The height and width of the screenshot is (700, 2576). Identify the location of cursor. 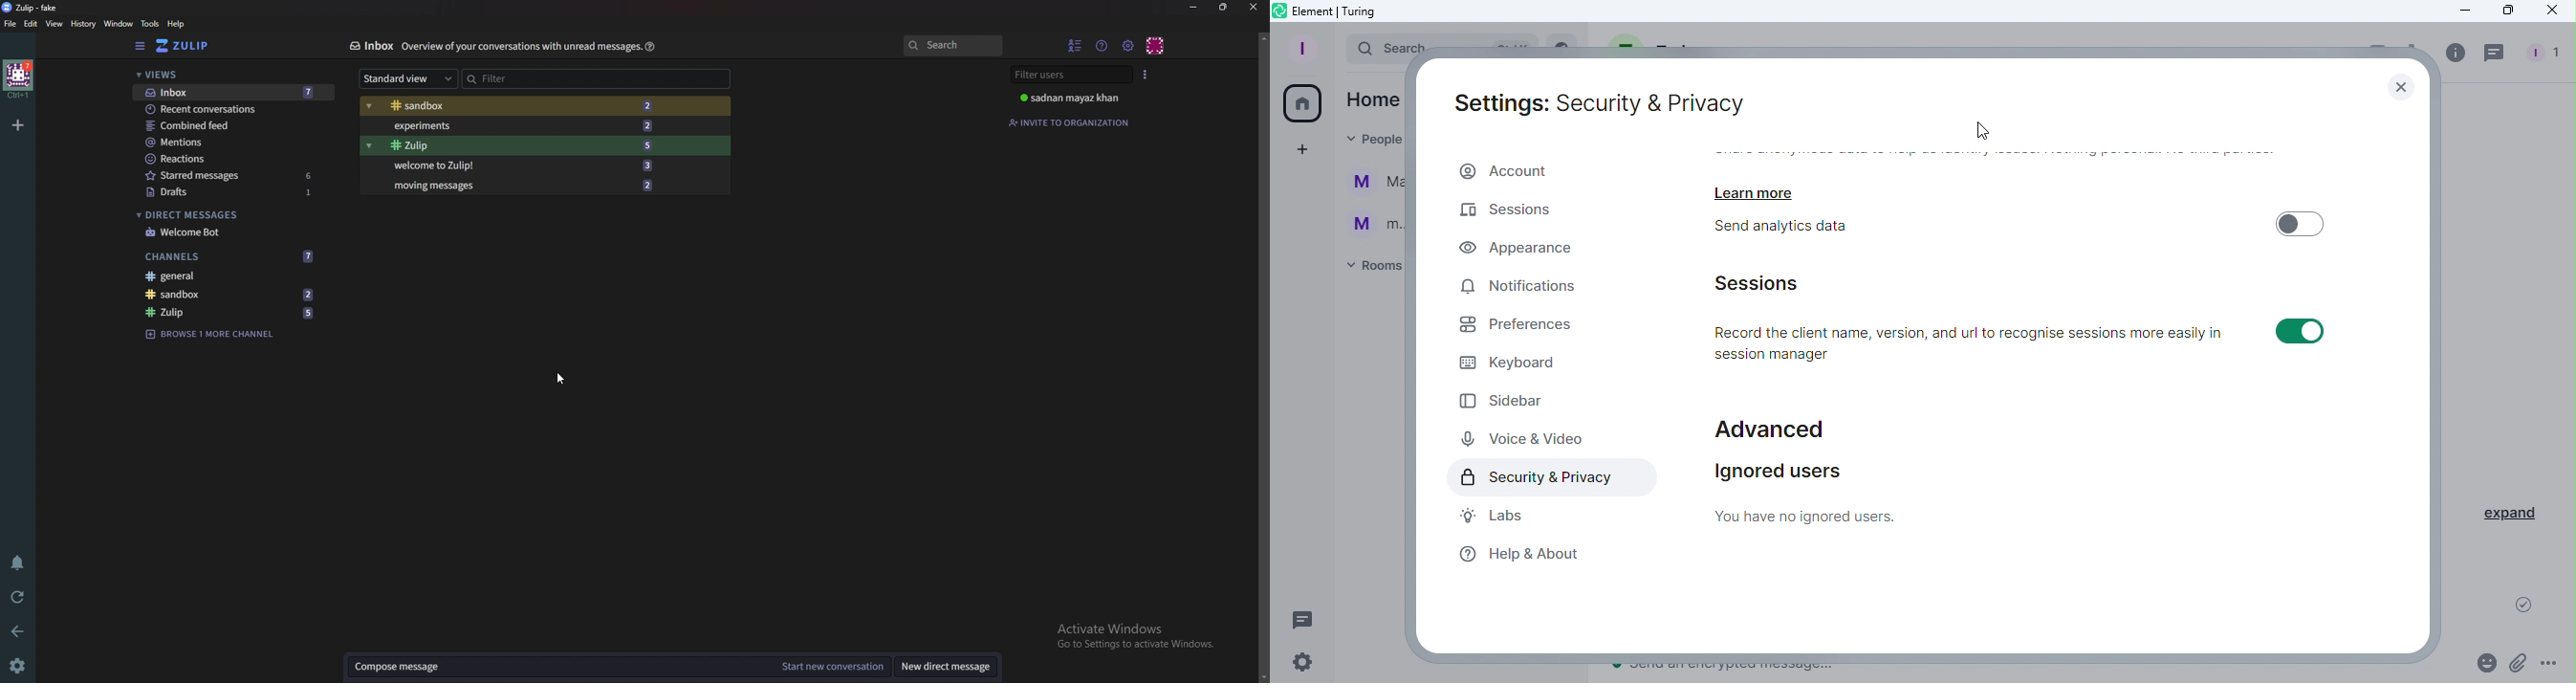
(562, 377).